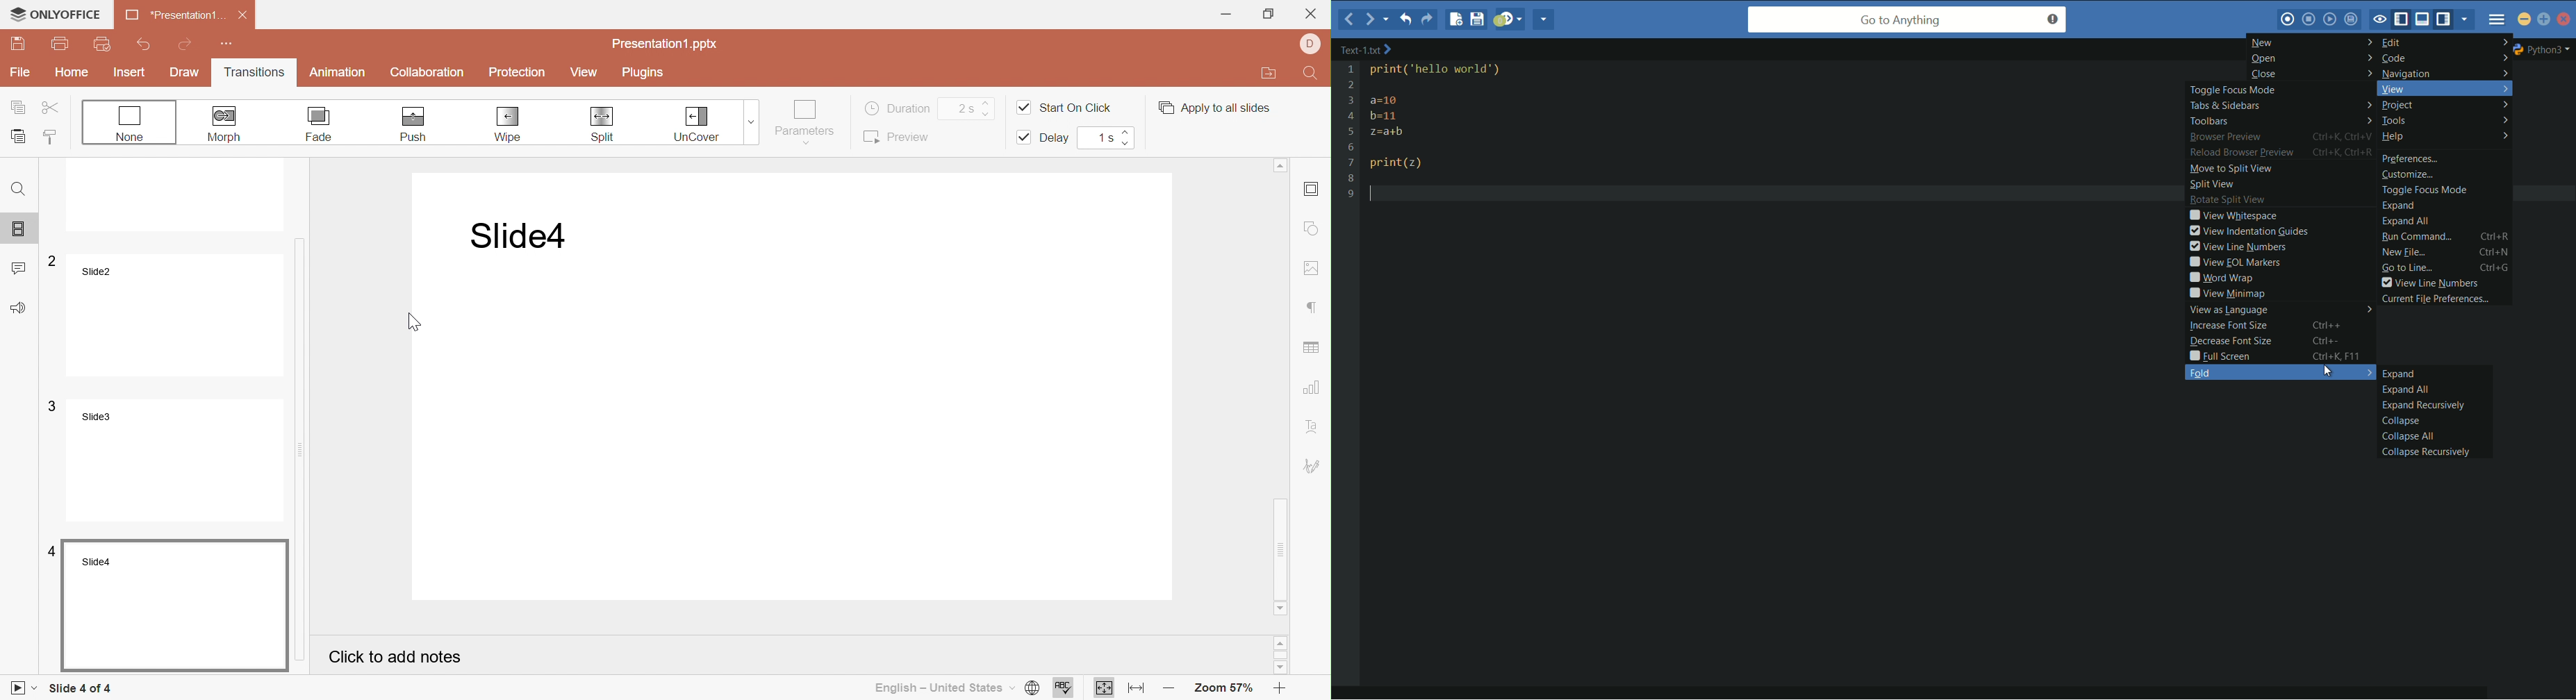  What do you see at coordinates (55, 109) in the screenshot?
I see `Cut` at bounding box center [55, 109].